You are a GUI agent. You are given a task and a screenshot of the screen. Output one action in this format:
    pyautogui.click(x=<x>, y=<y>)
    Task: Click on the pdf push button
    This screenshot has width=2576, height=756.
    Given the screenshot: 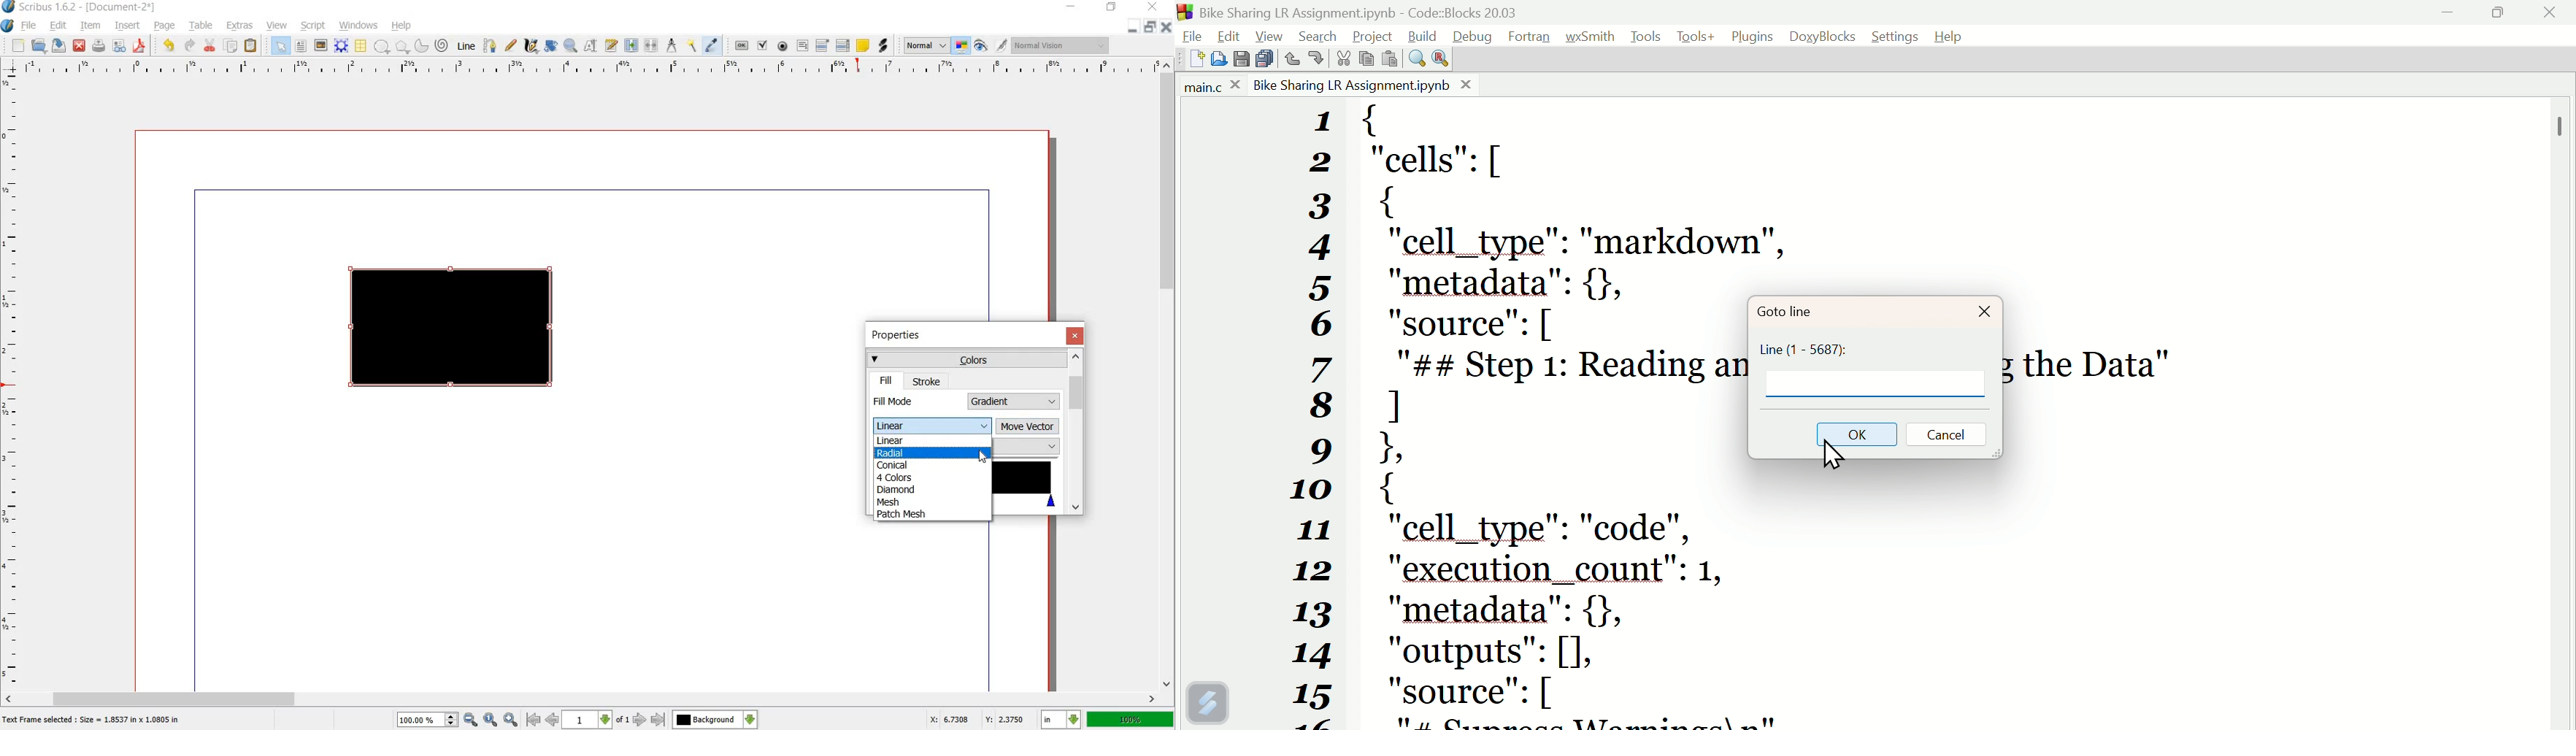 What is the action you would take?
    pyautogui.click(x=742, y=44)
    